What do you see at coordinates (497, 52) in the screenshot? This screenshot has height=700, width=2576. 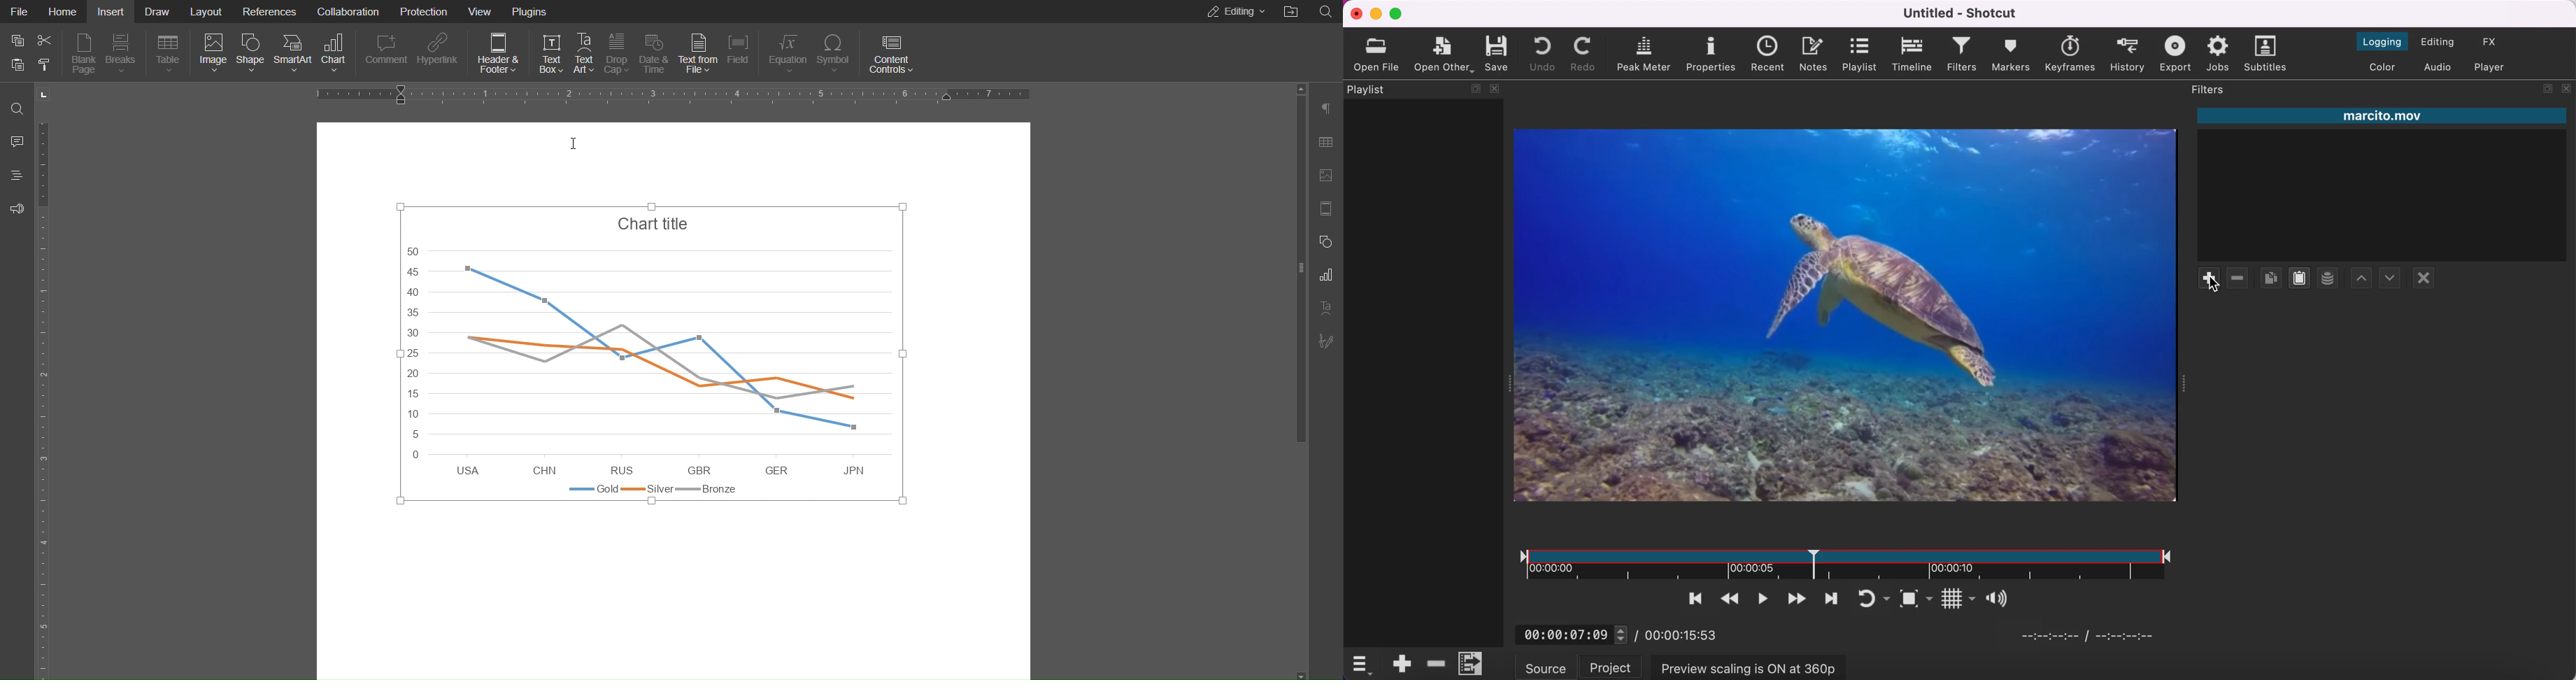 I see `Header and Footer` at bounding box center [497, 52].